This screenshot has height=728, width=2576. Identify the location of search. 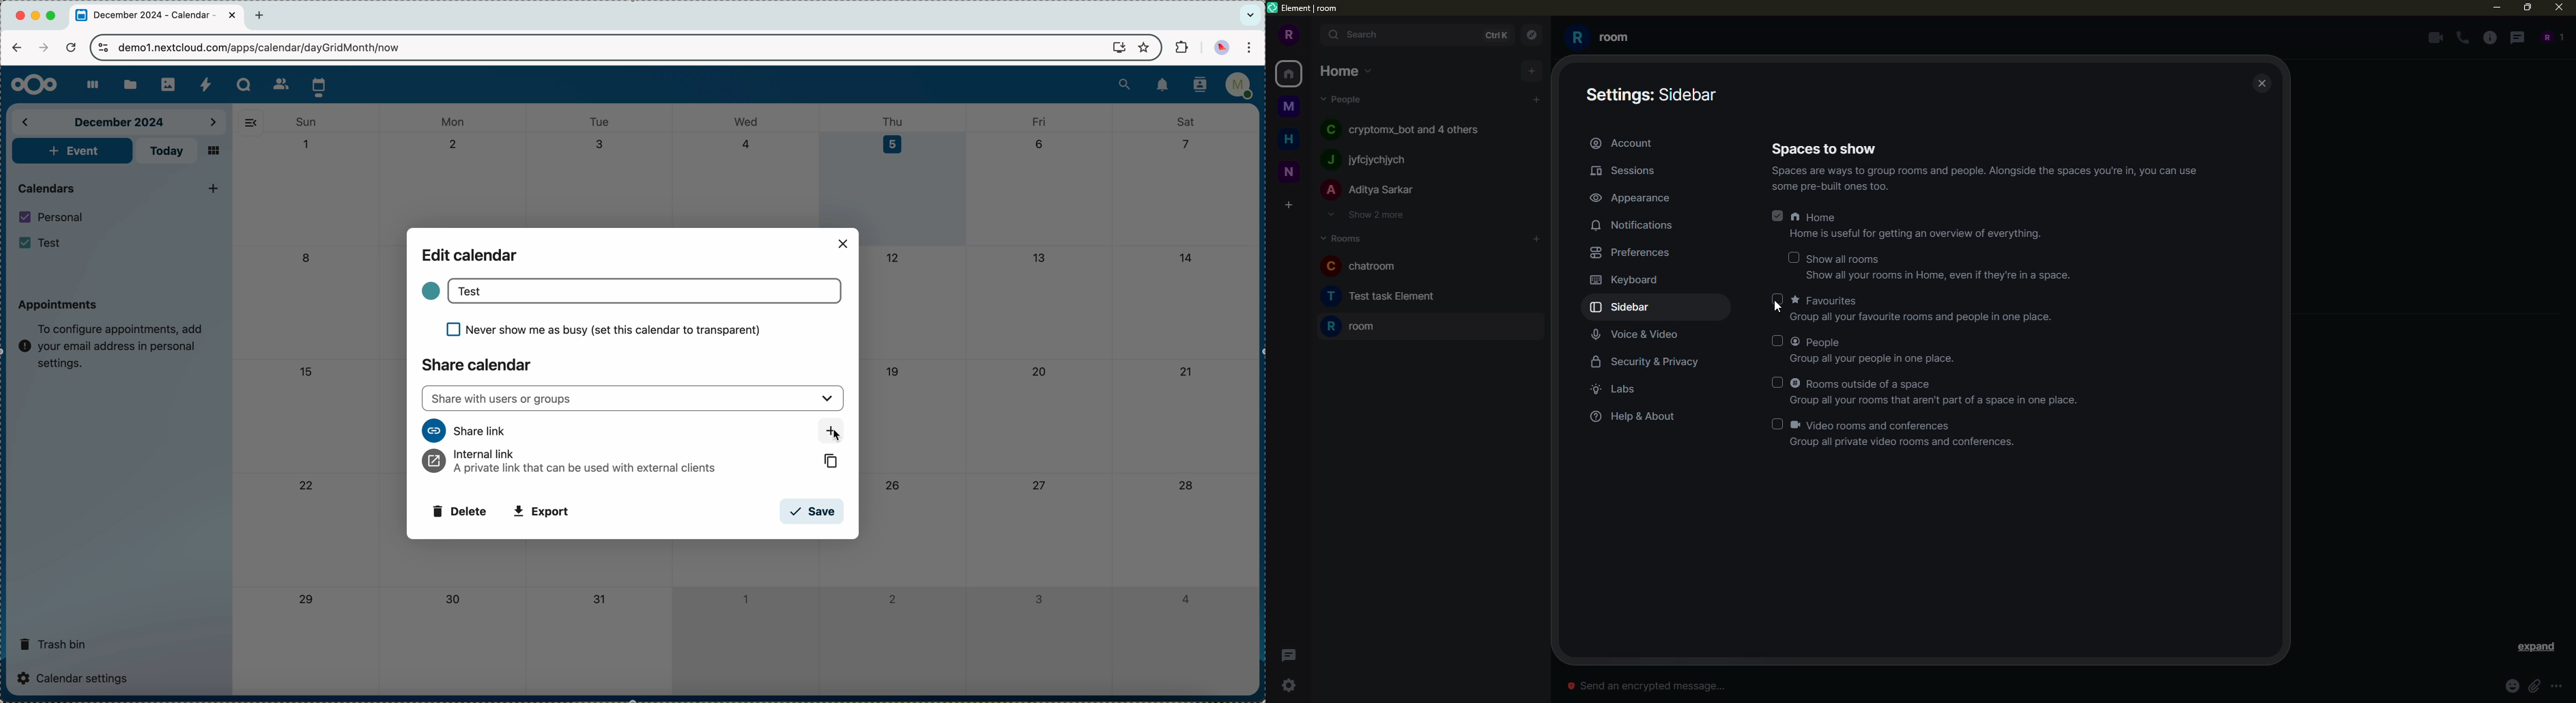
(1125, 83).